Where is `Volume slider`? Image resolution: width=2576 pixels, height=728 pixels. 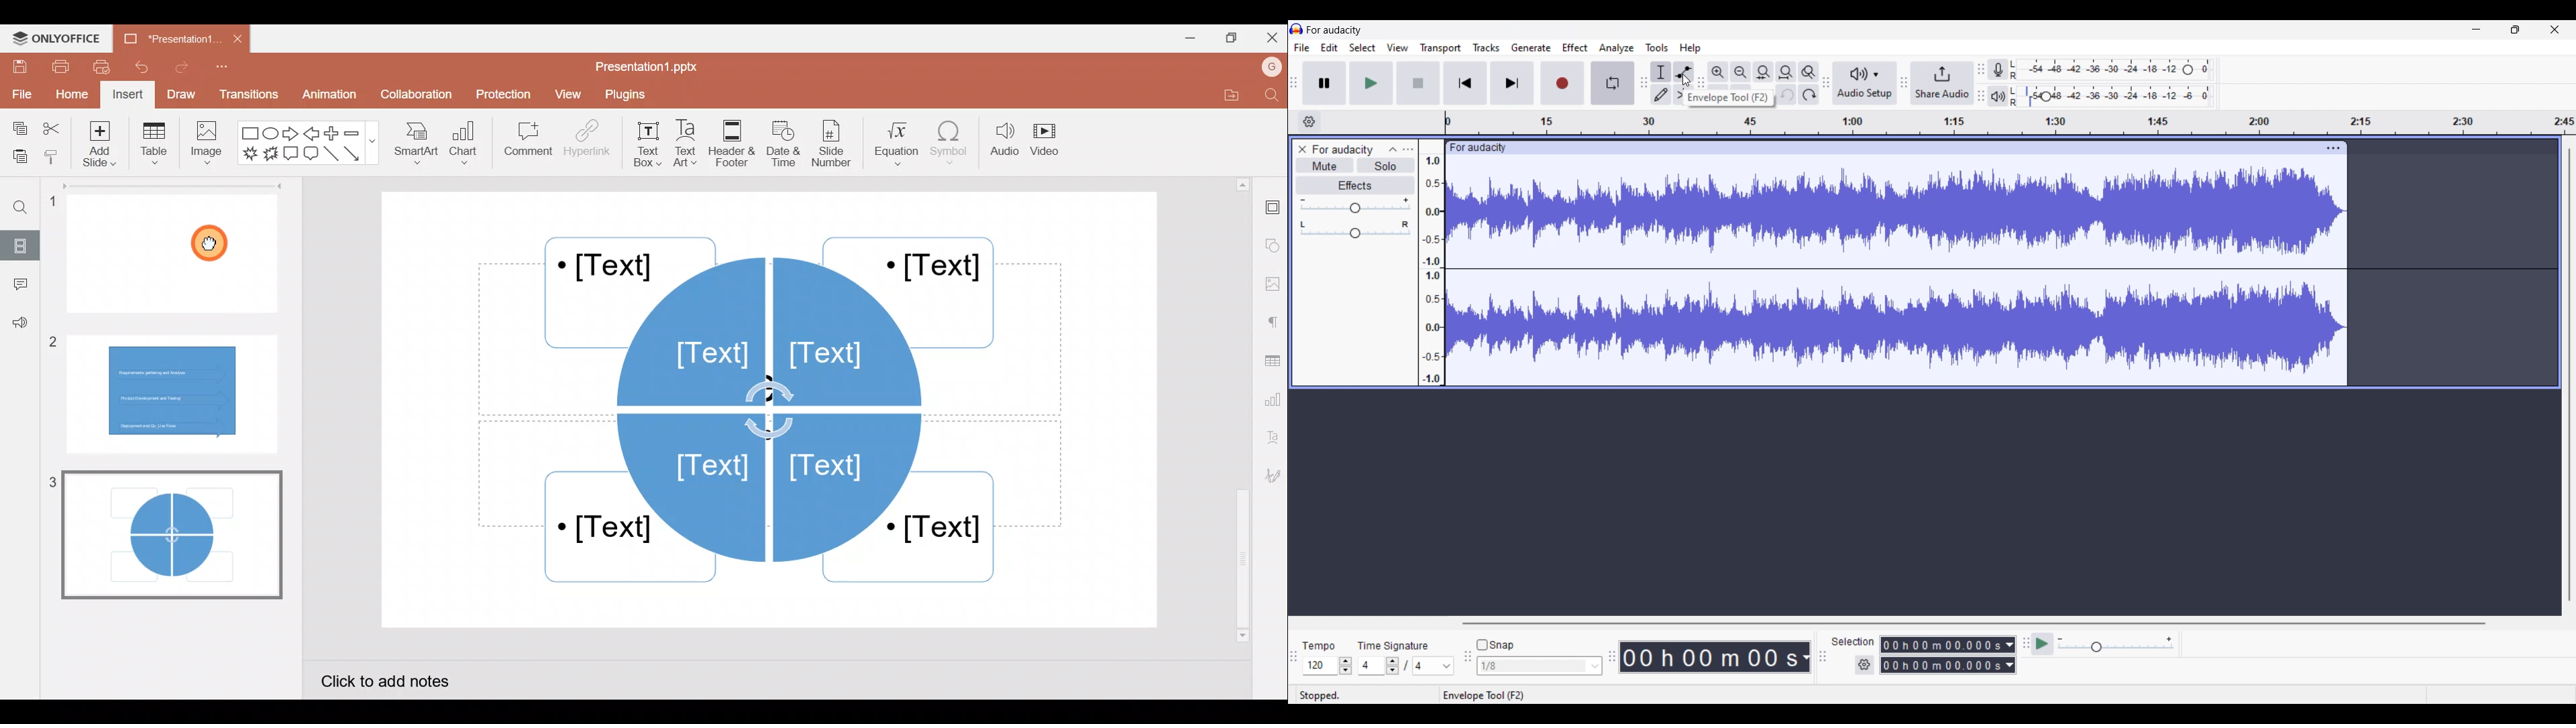
Volume slider is located at coordinates (1356, 206).